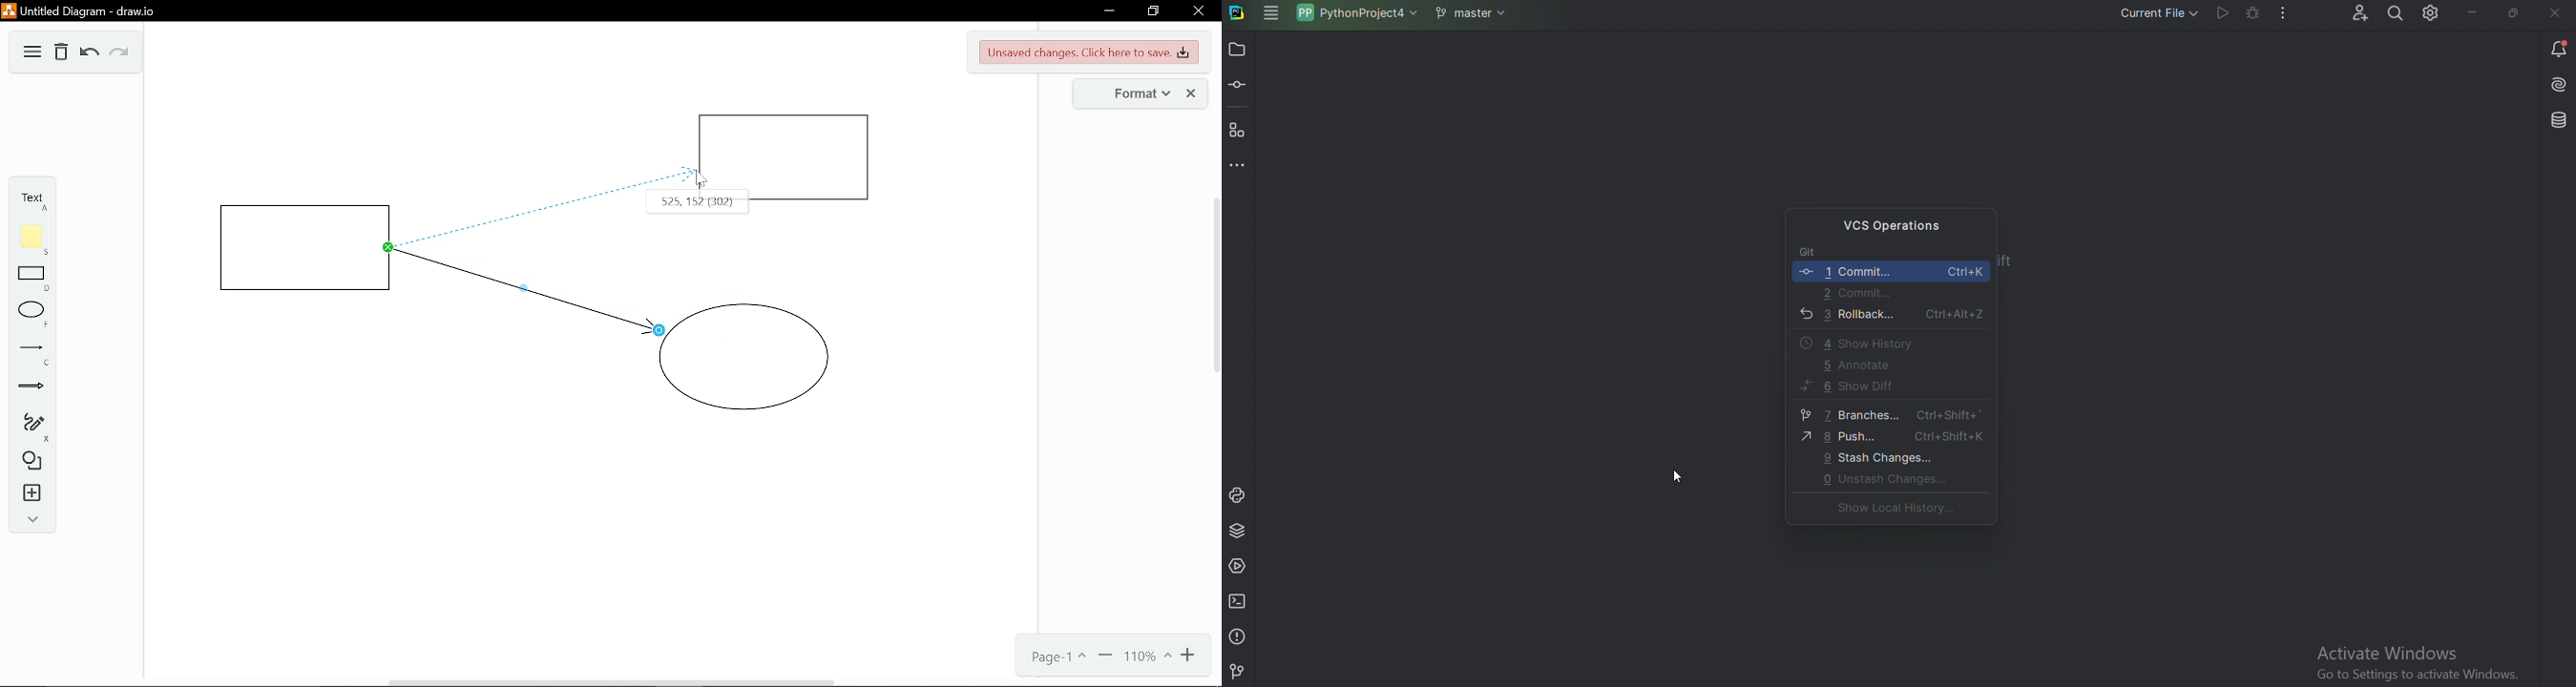  What do you see at coordinates (2557, 87) in the screenshot?
I see `Install AI assistant` at bounding box center [2557, 87].